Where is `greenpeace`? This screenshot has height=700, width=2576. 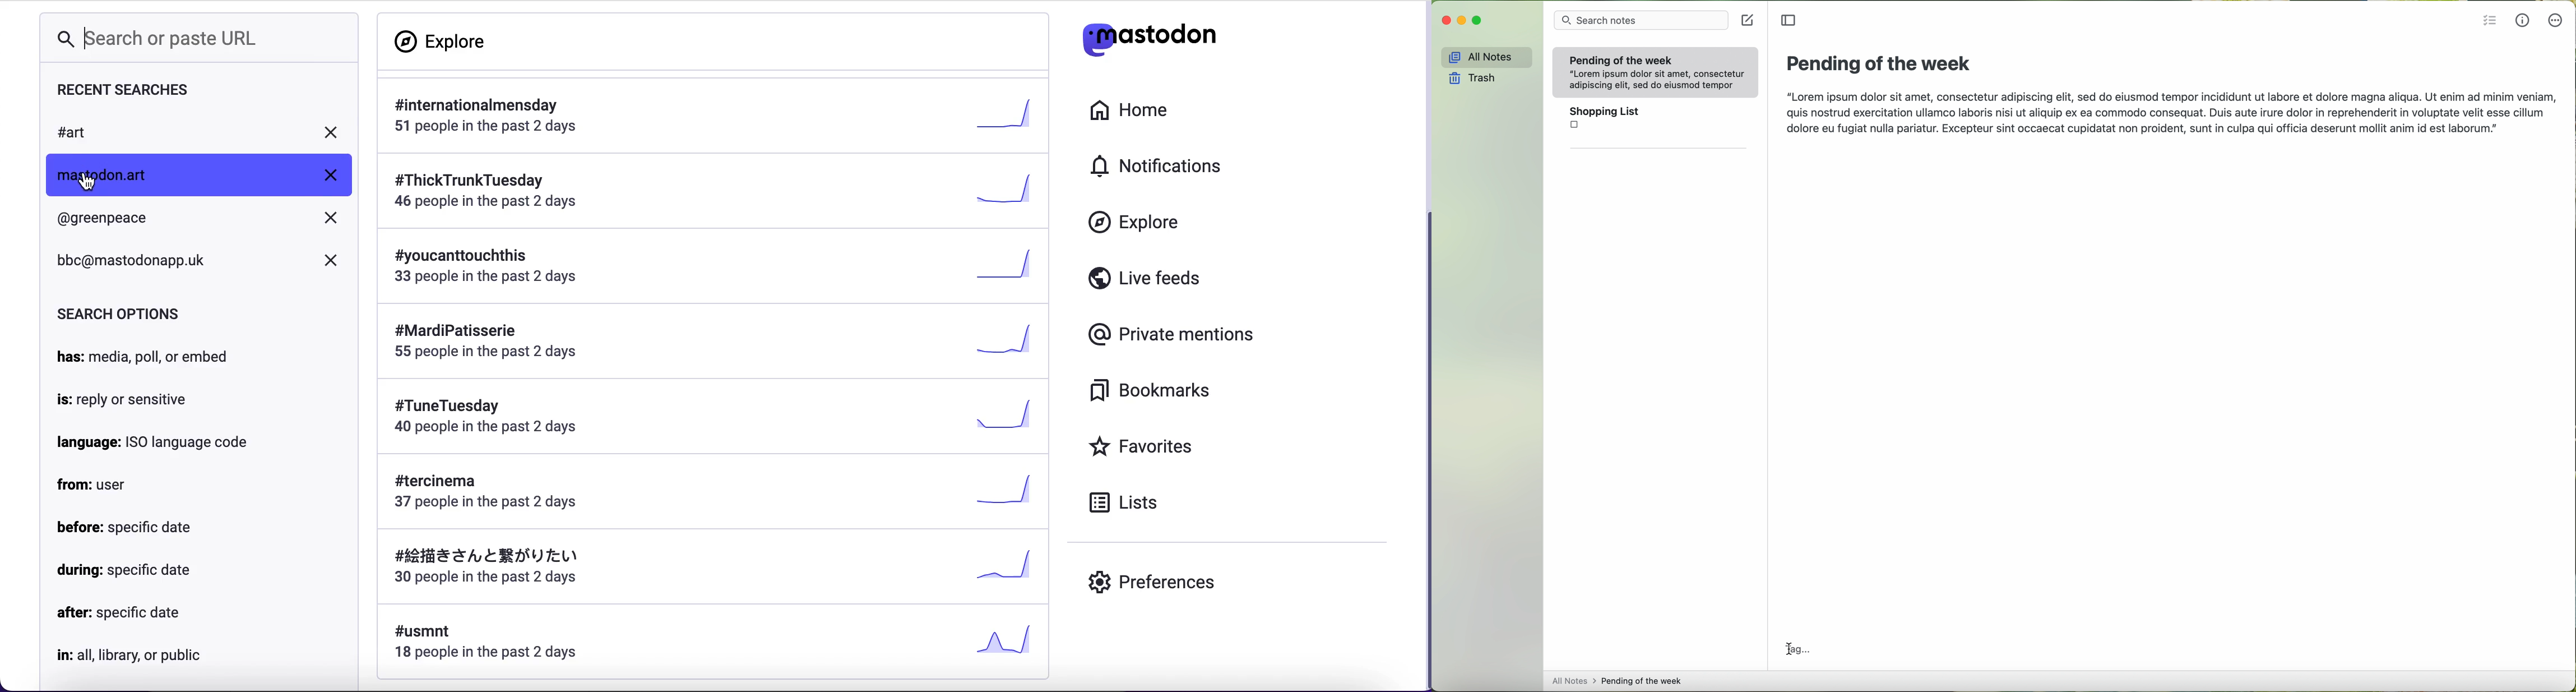 greenpeace is located at coordinates (202, 223).